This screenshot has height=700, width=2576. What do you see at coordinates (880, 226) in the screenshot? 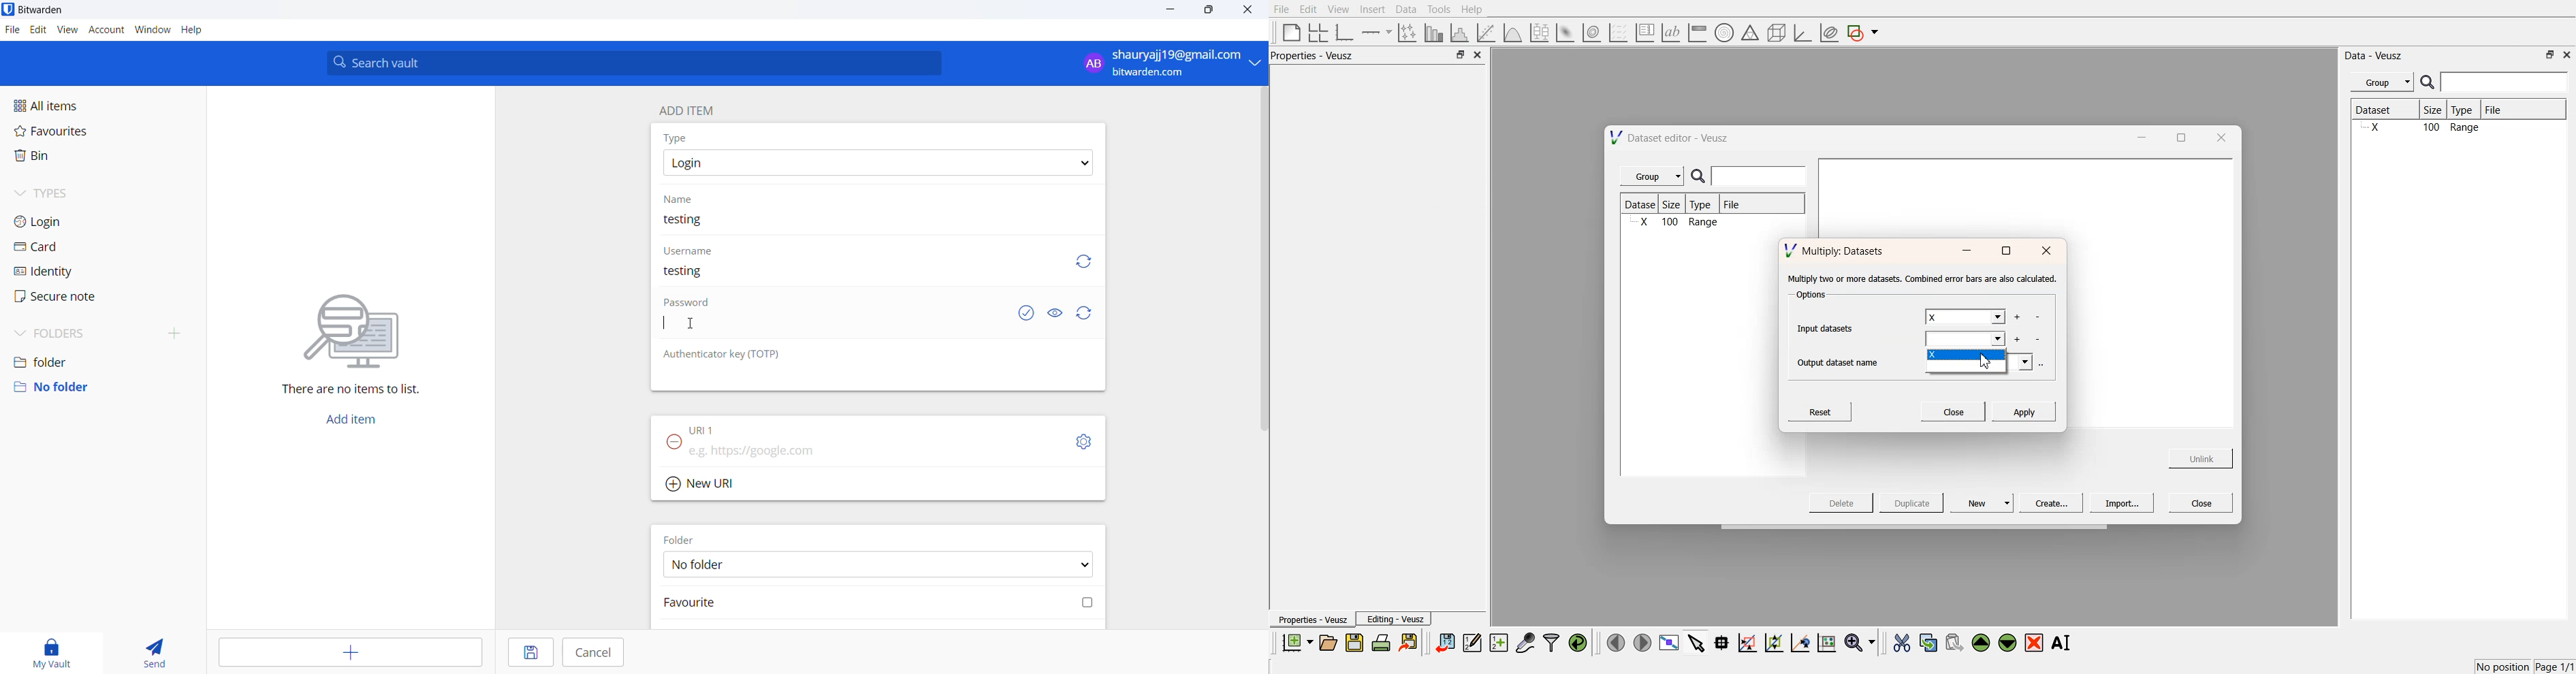
I see `name input box. current name: testing` at bounding box center [880, 226].